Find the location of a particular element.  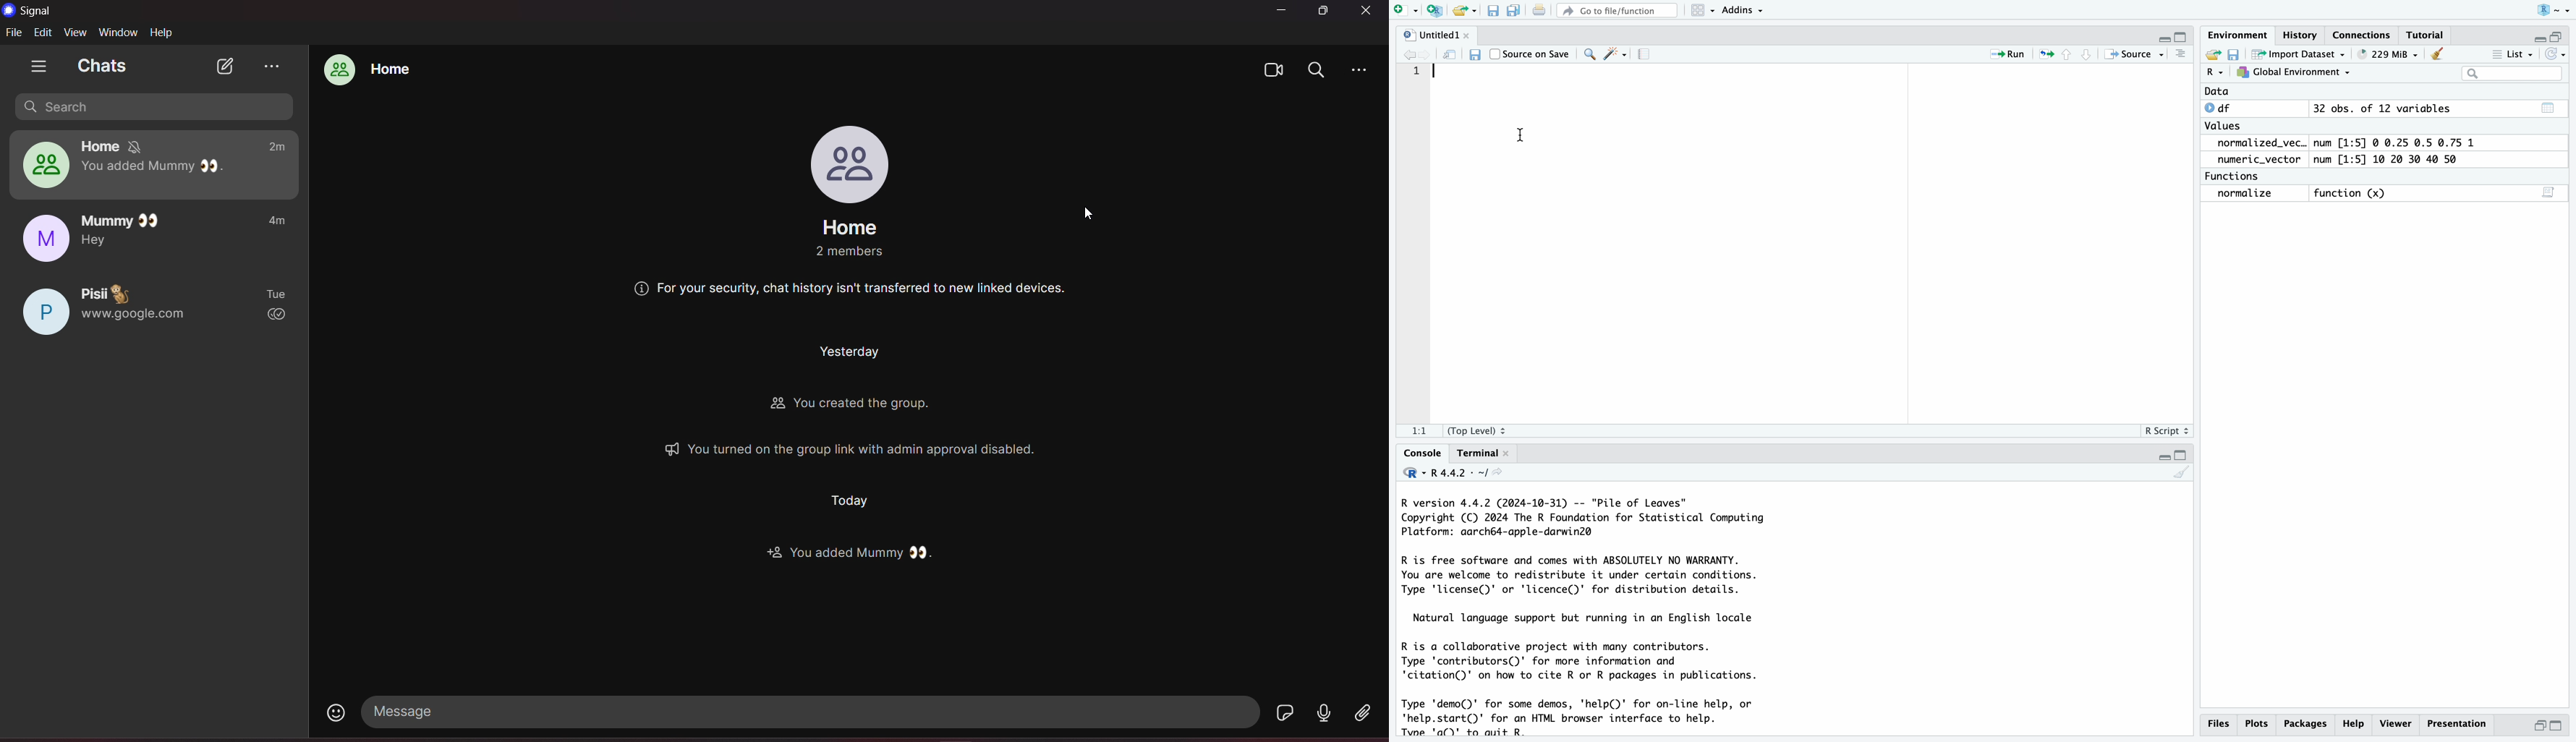

edit is located at coordinates (43, 31).